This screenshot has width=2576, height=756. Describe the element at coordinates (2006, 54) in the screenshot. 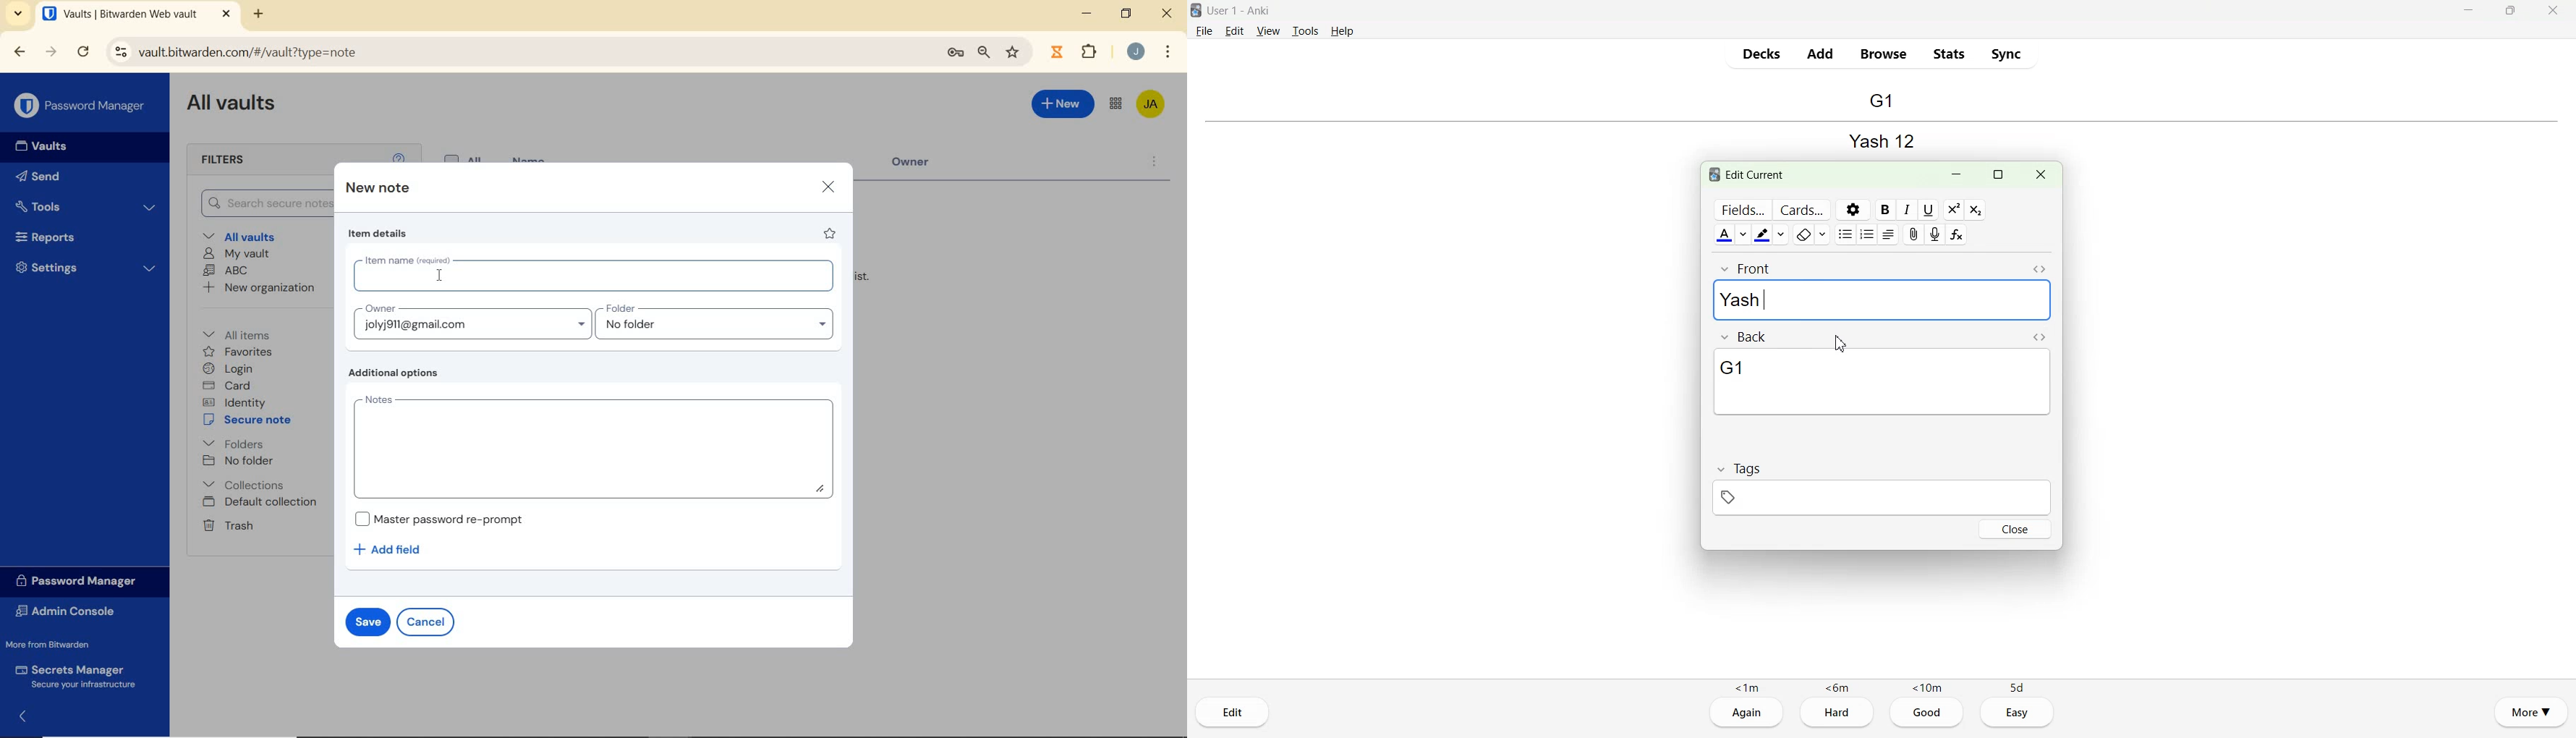

I see `Sync` at that location.